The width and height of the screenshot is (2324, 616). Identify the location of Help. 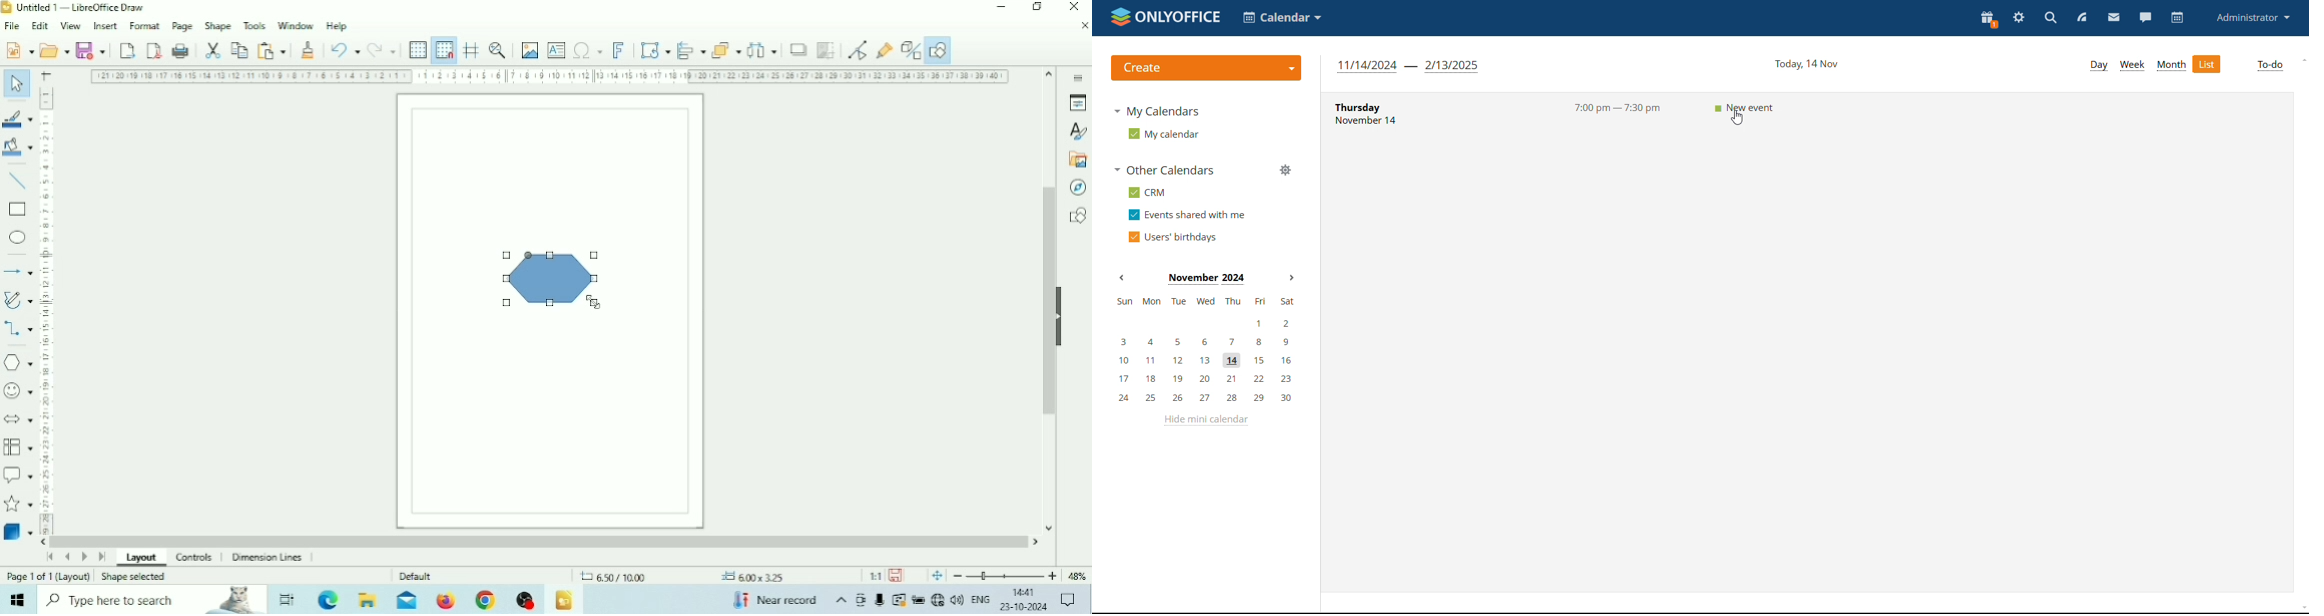
(338, 27).